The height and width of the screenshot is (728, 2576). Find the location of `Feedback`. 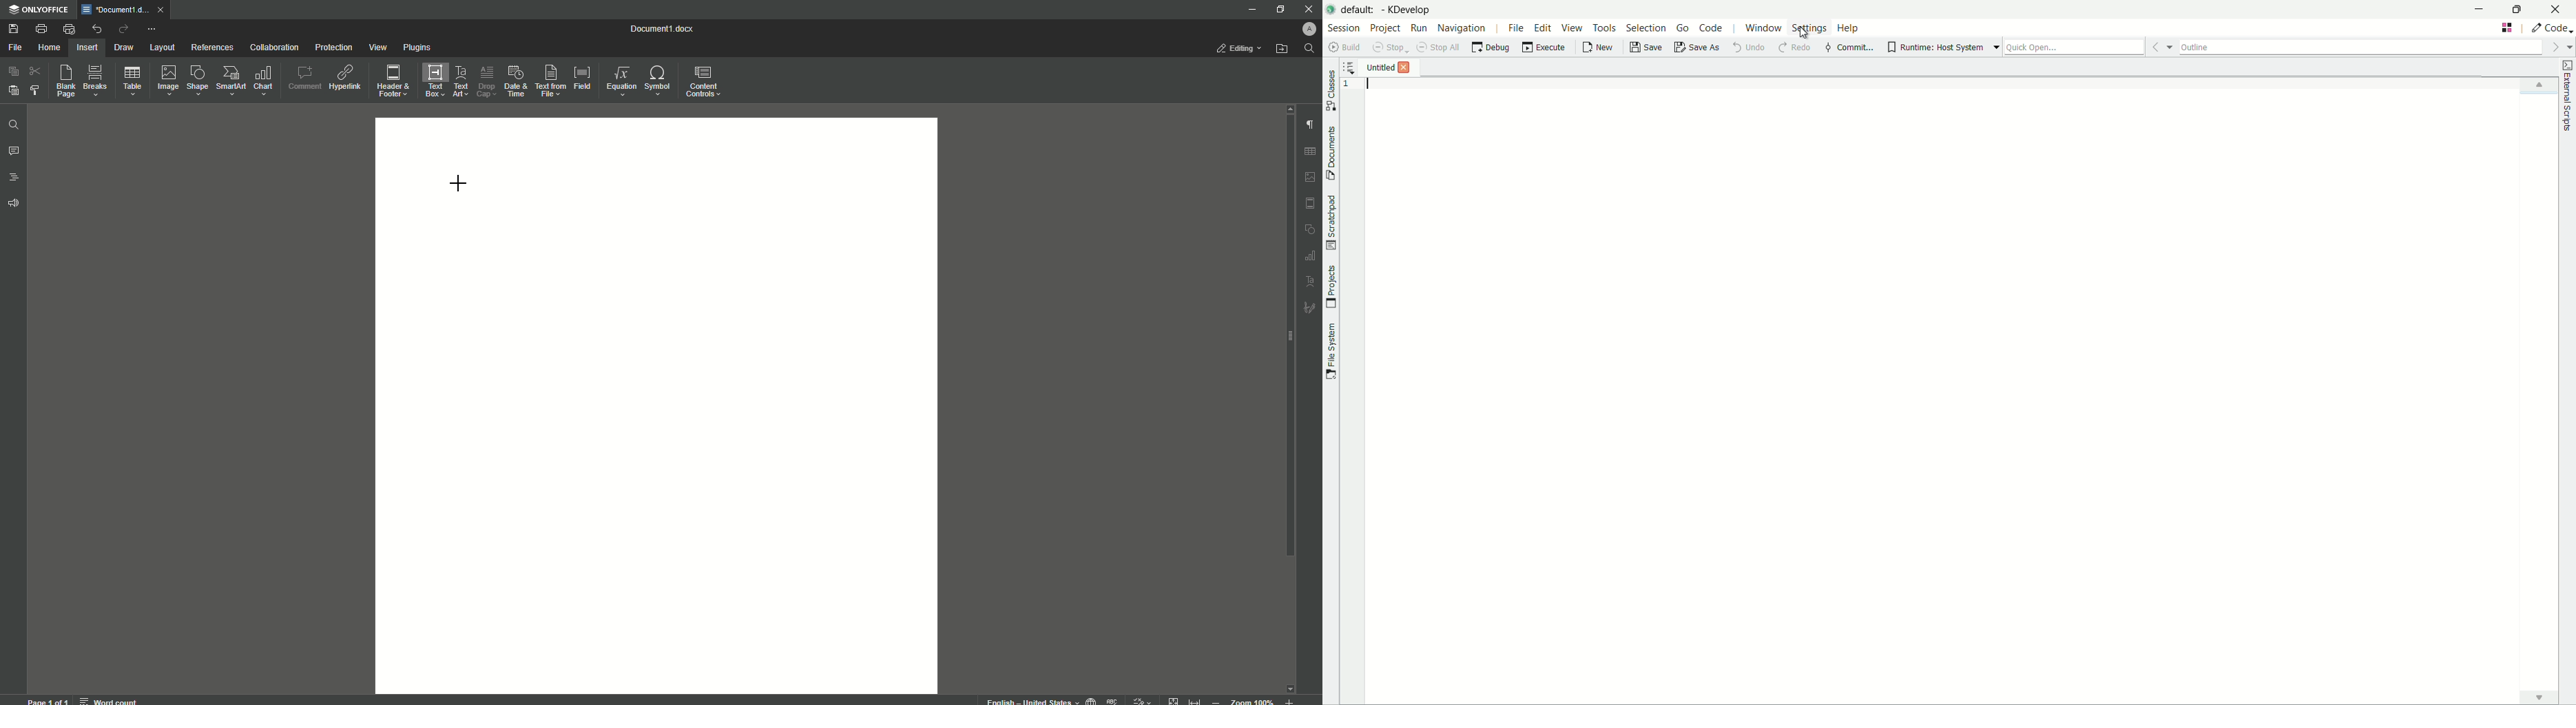

Feedback is located at coordinates (15, 204).